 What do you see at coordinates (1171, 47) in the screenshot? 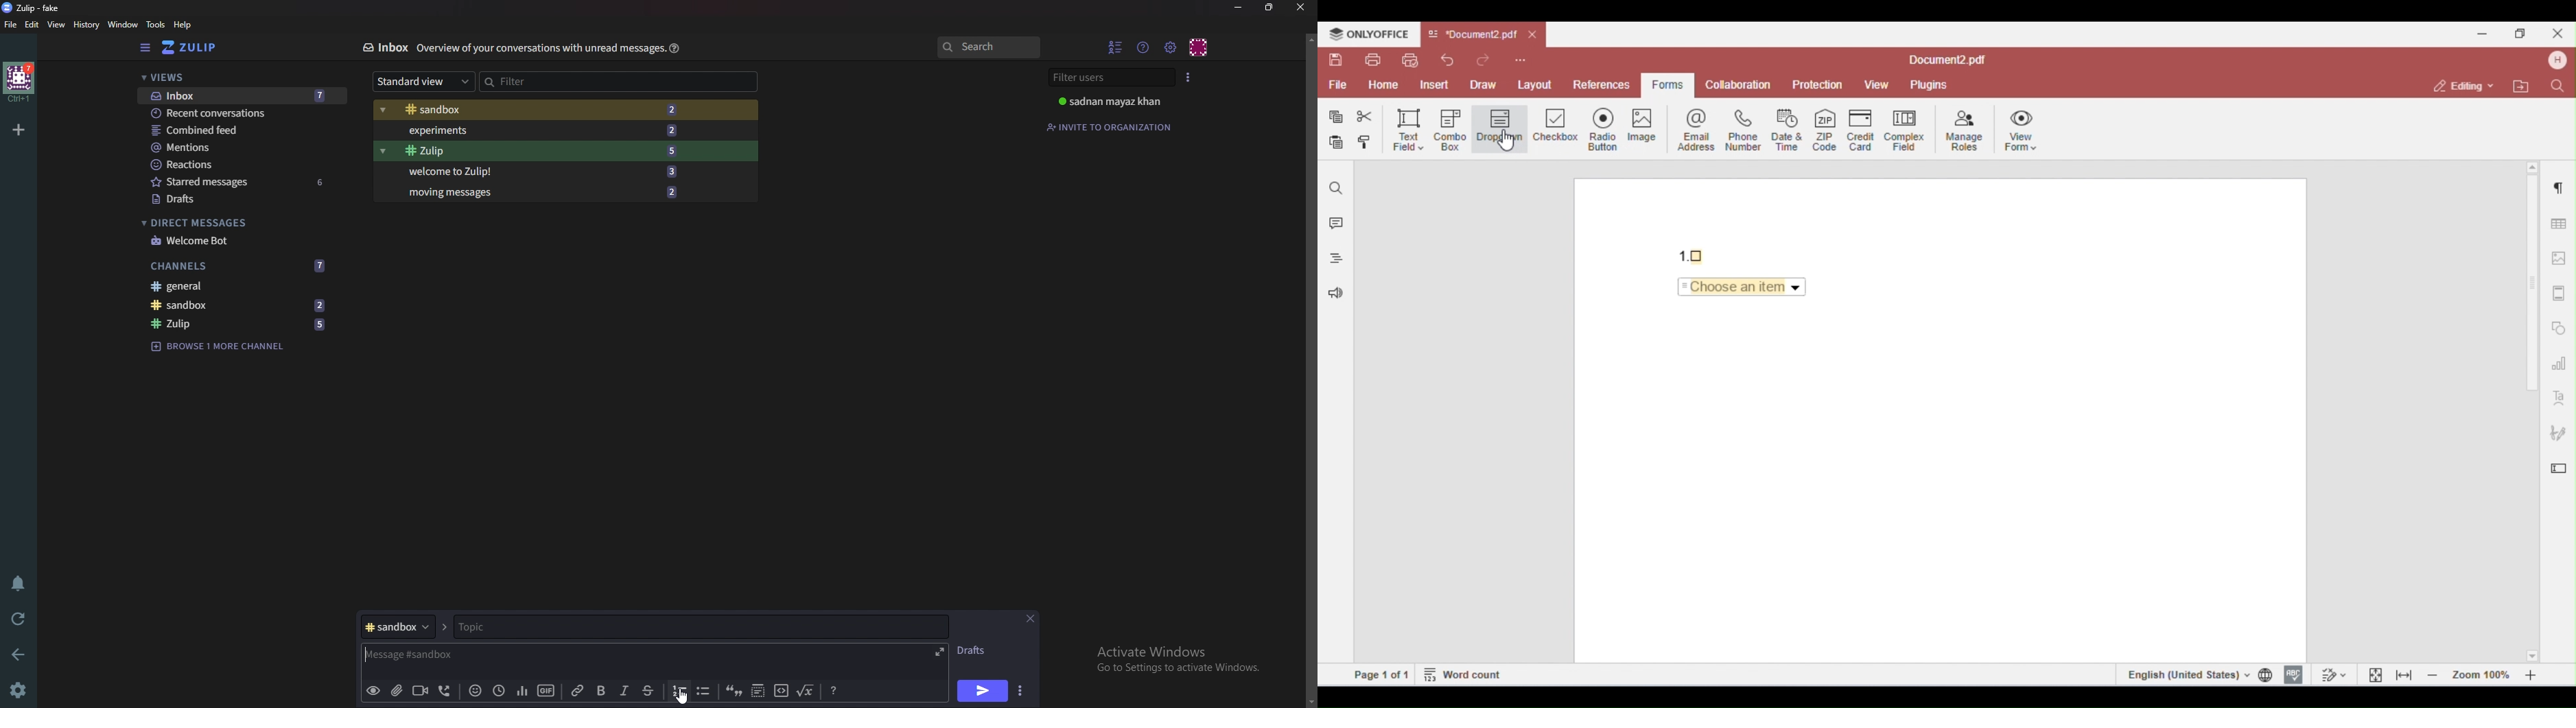
I see `main menu` at bounding box center [1171, 47].